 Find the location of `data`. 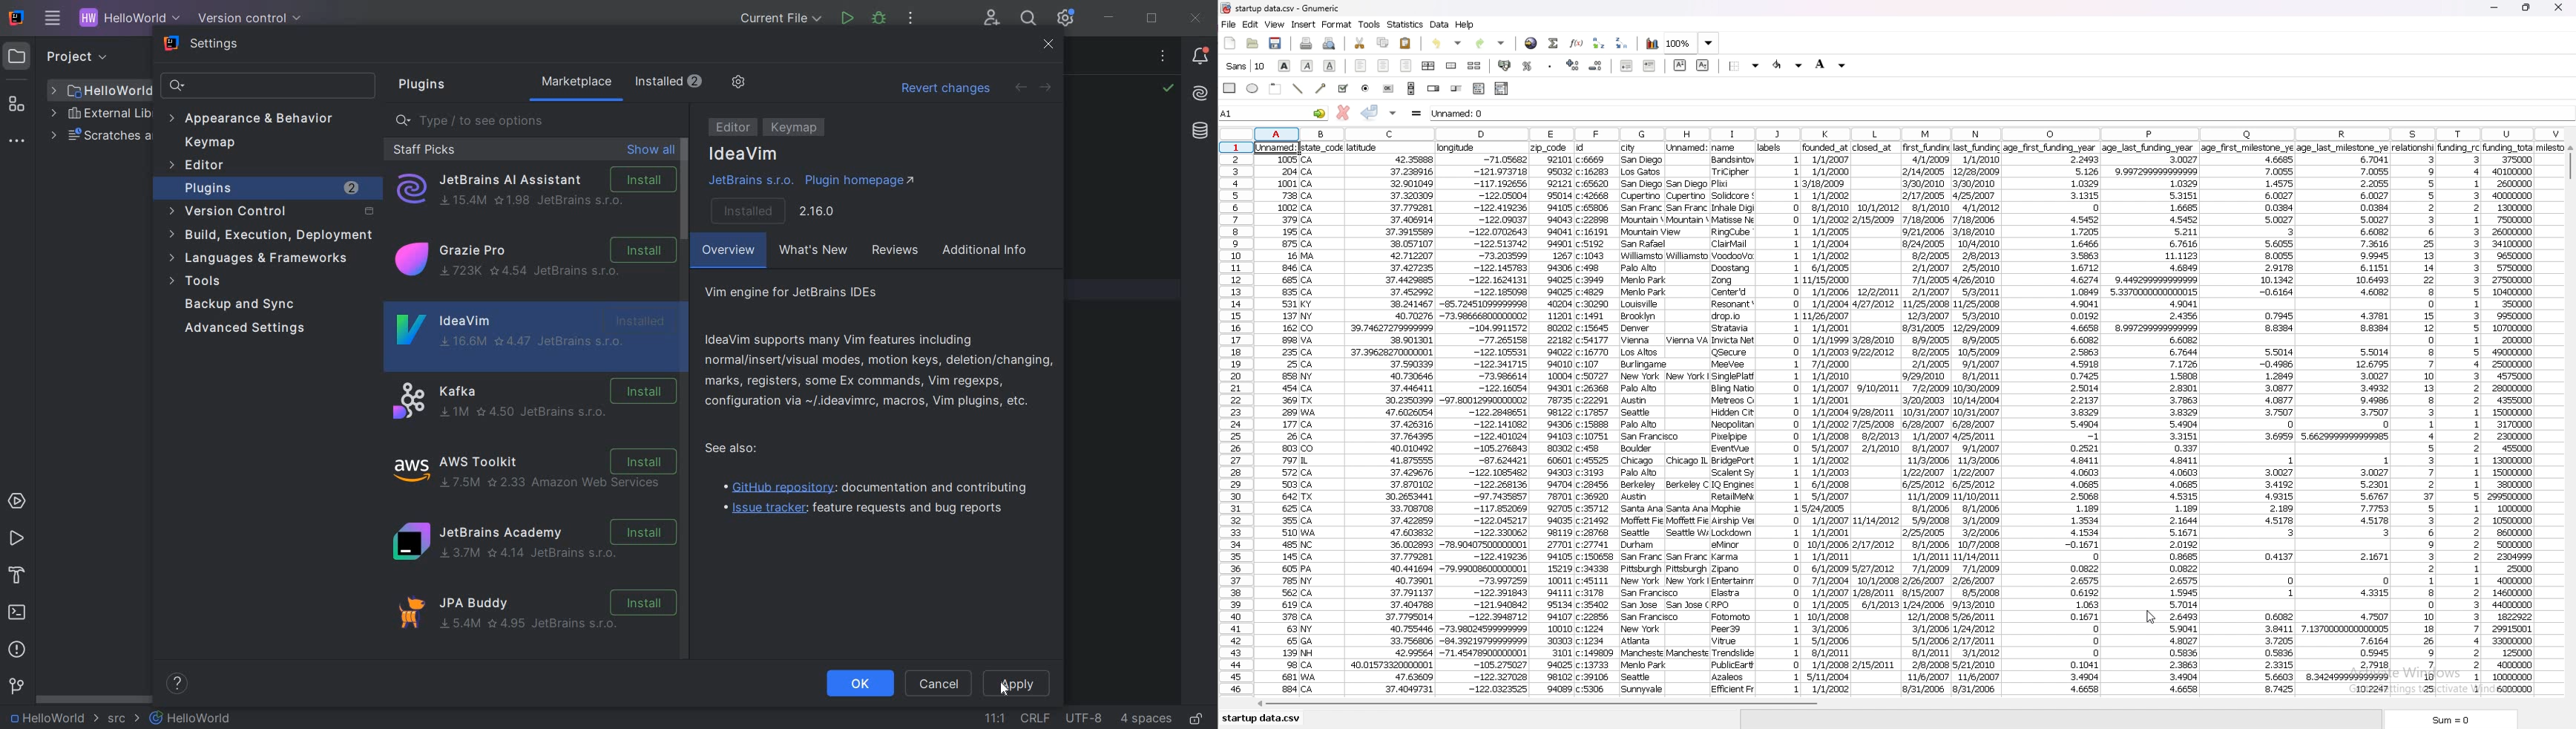

data is located at coordinates (1732, 419).